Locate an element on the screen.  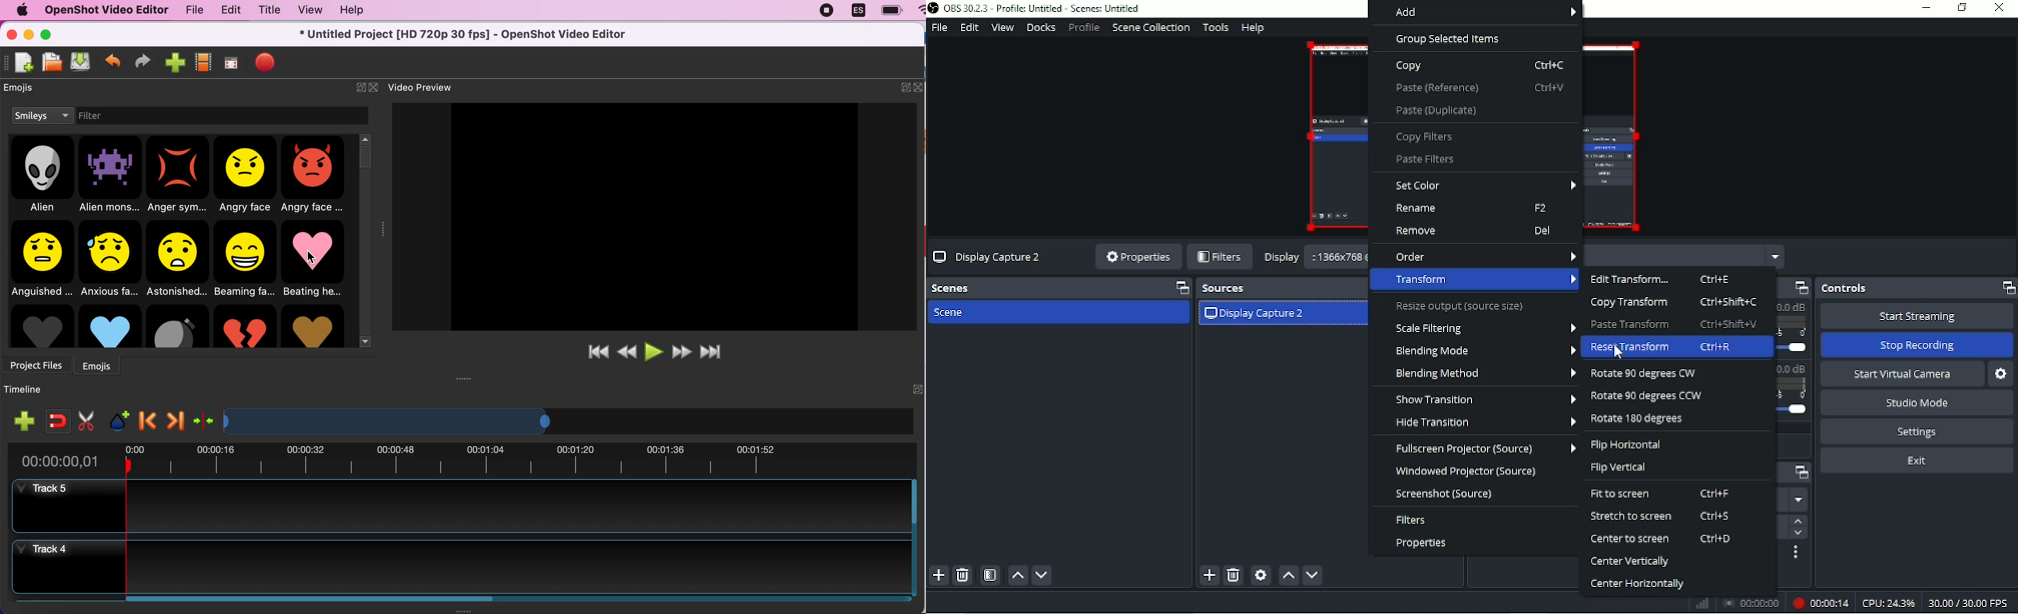
Move source(s) up is located at coordinates (1289, 575).